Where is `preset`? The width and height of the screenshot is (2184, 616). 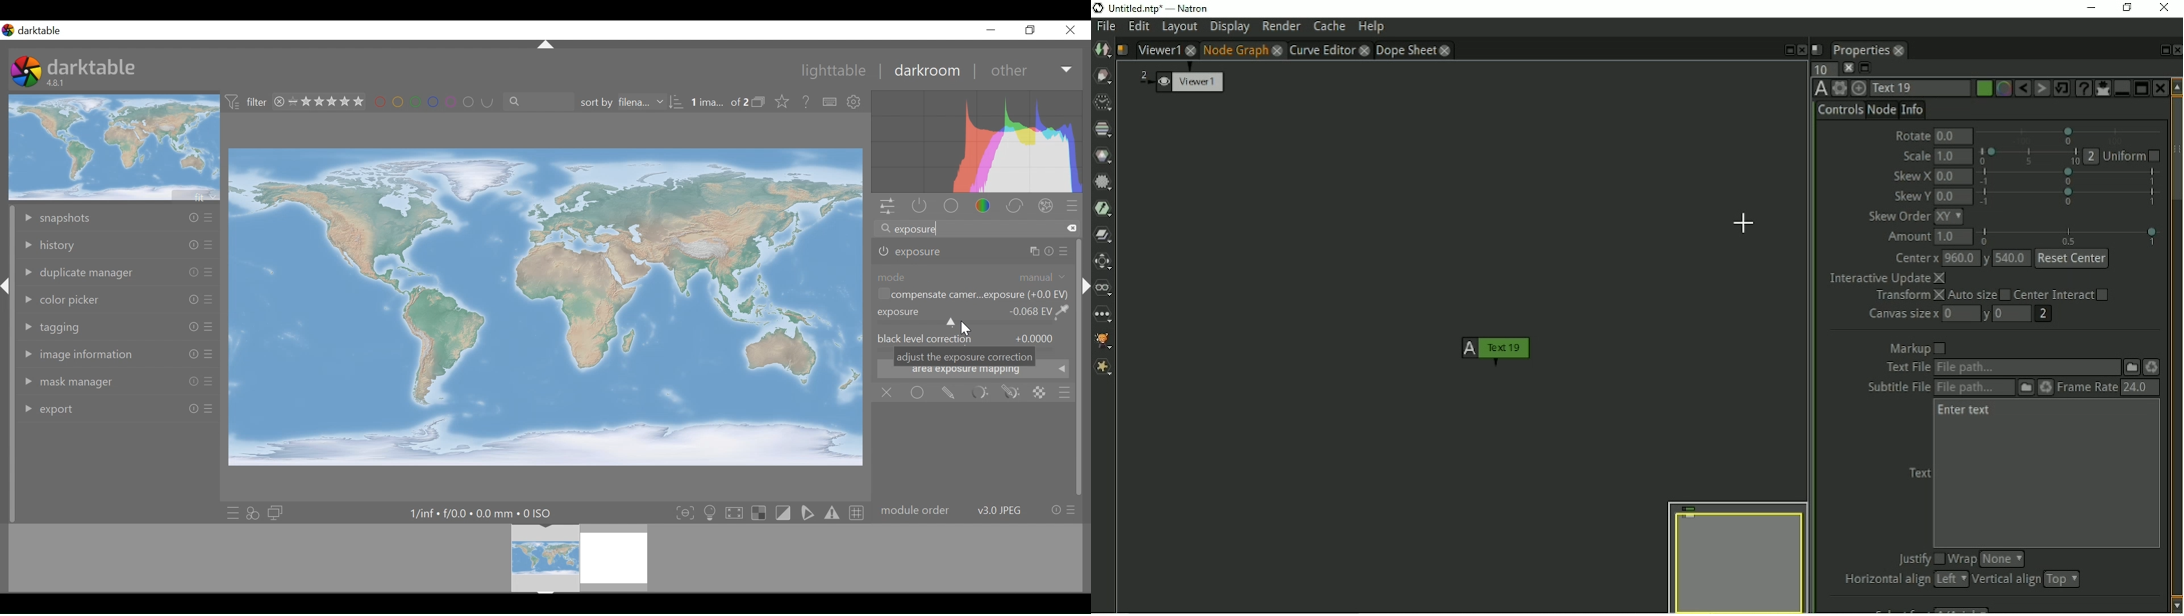
preset is located at coordinates (1073, 205).